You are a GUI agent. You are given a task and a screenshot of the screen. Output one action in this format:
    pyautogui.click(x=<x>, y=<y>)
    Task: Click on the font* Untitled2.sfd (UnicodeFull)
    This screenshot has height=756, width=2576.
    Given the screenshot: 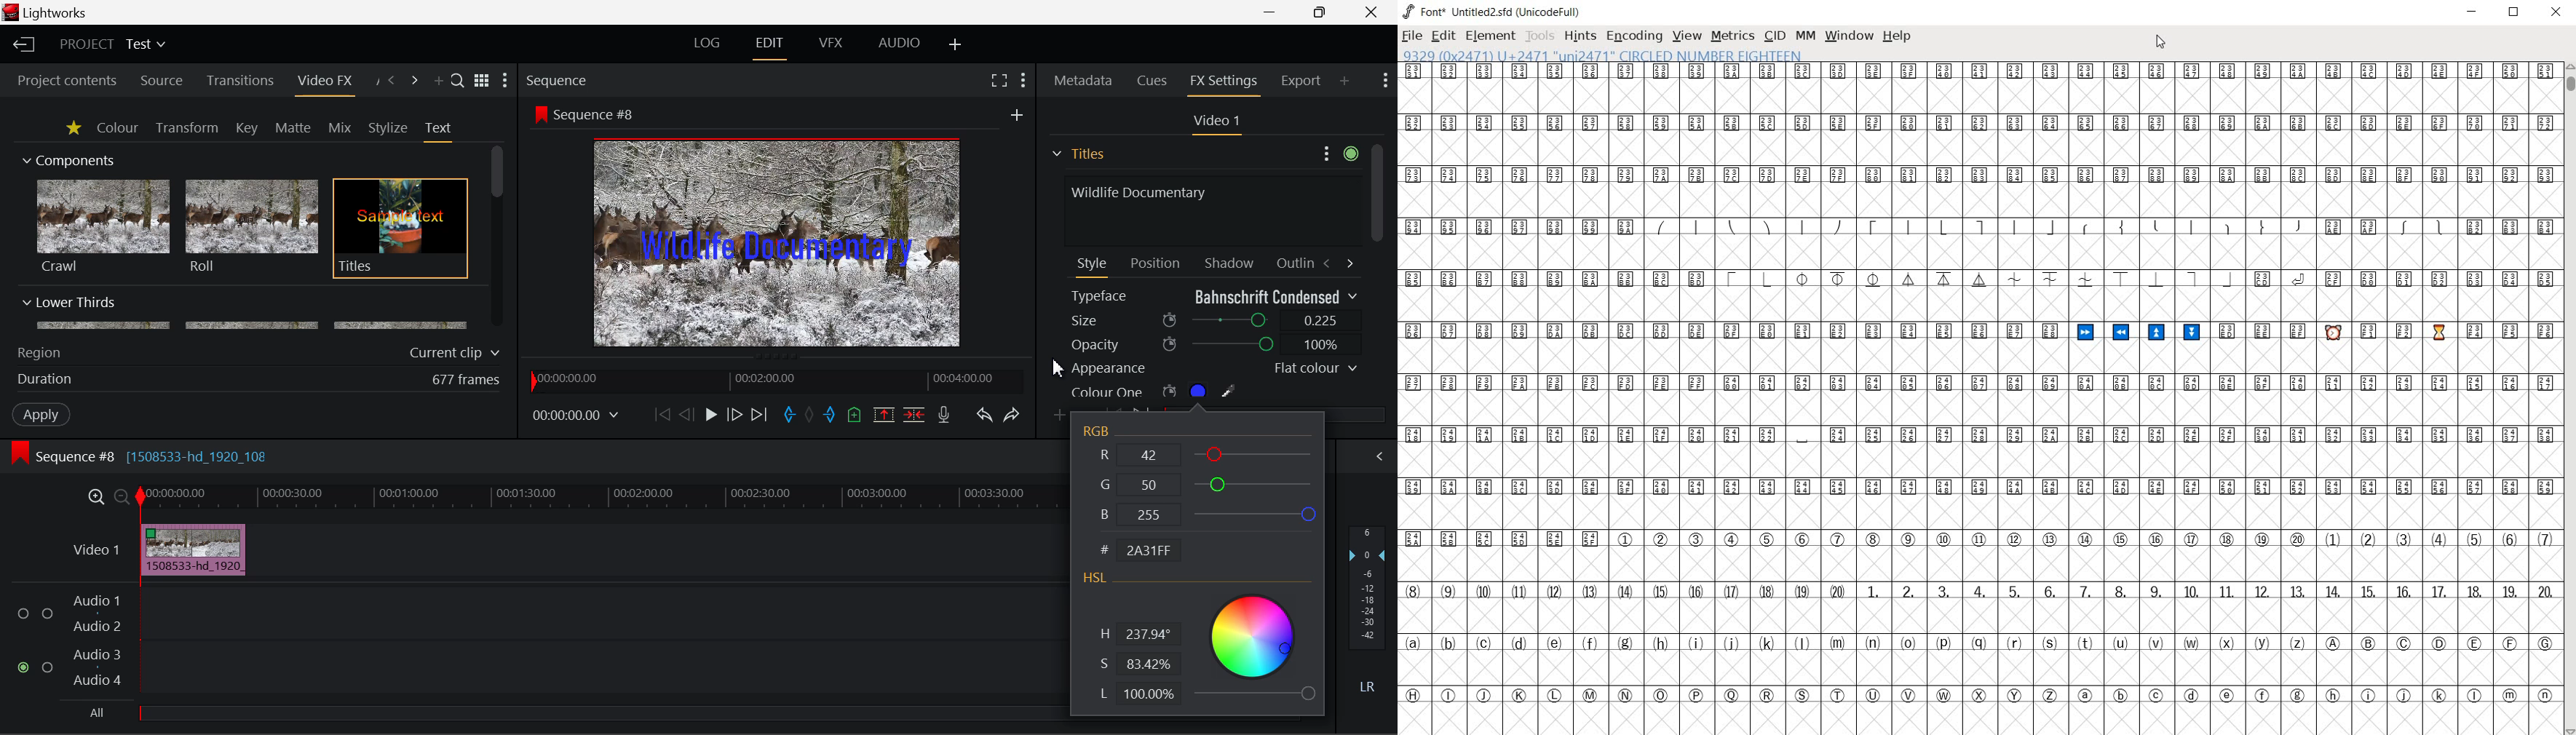 What is the action you would take?
    pyautogui.click(x=1494, y=12)
    